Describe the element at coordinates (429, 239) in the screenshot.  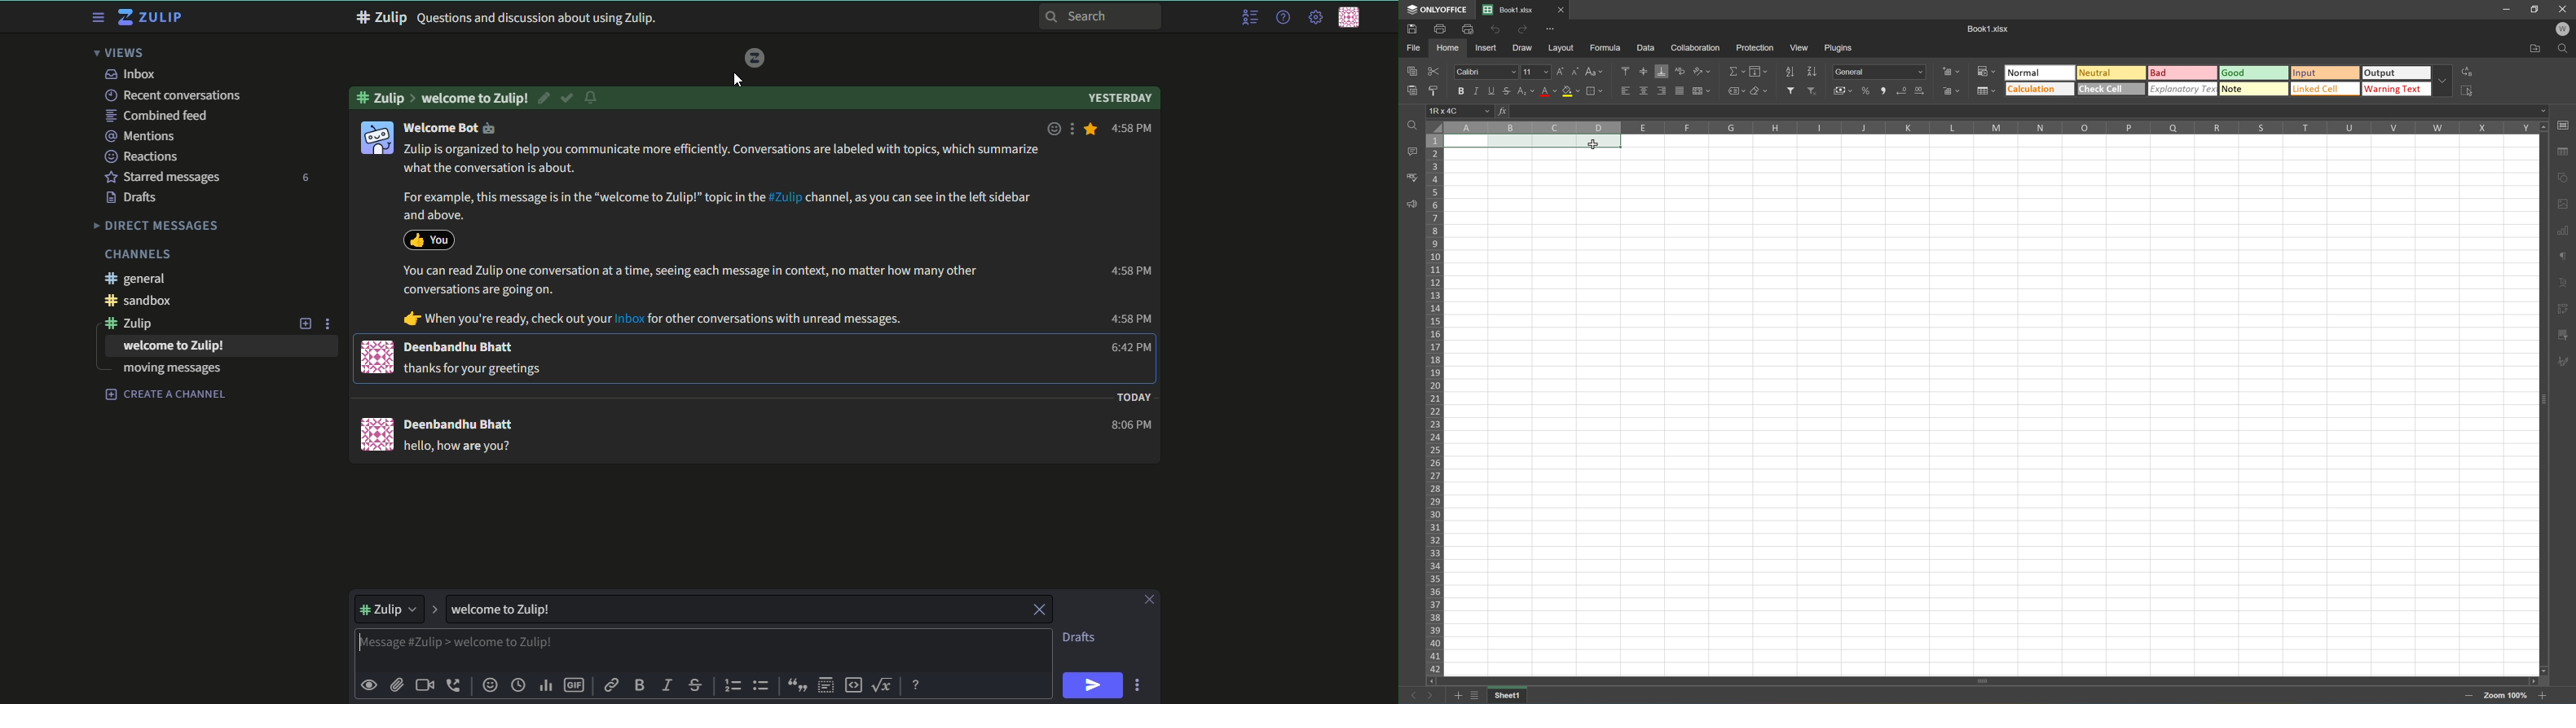
I see `icon` at that location.